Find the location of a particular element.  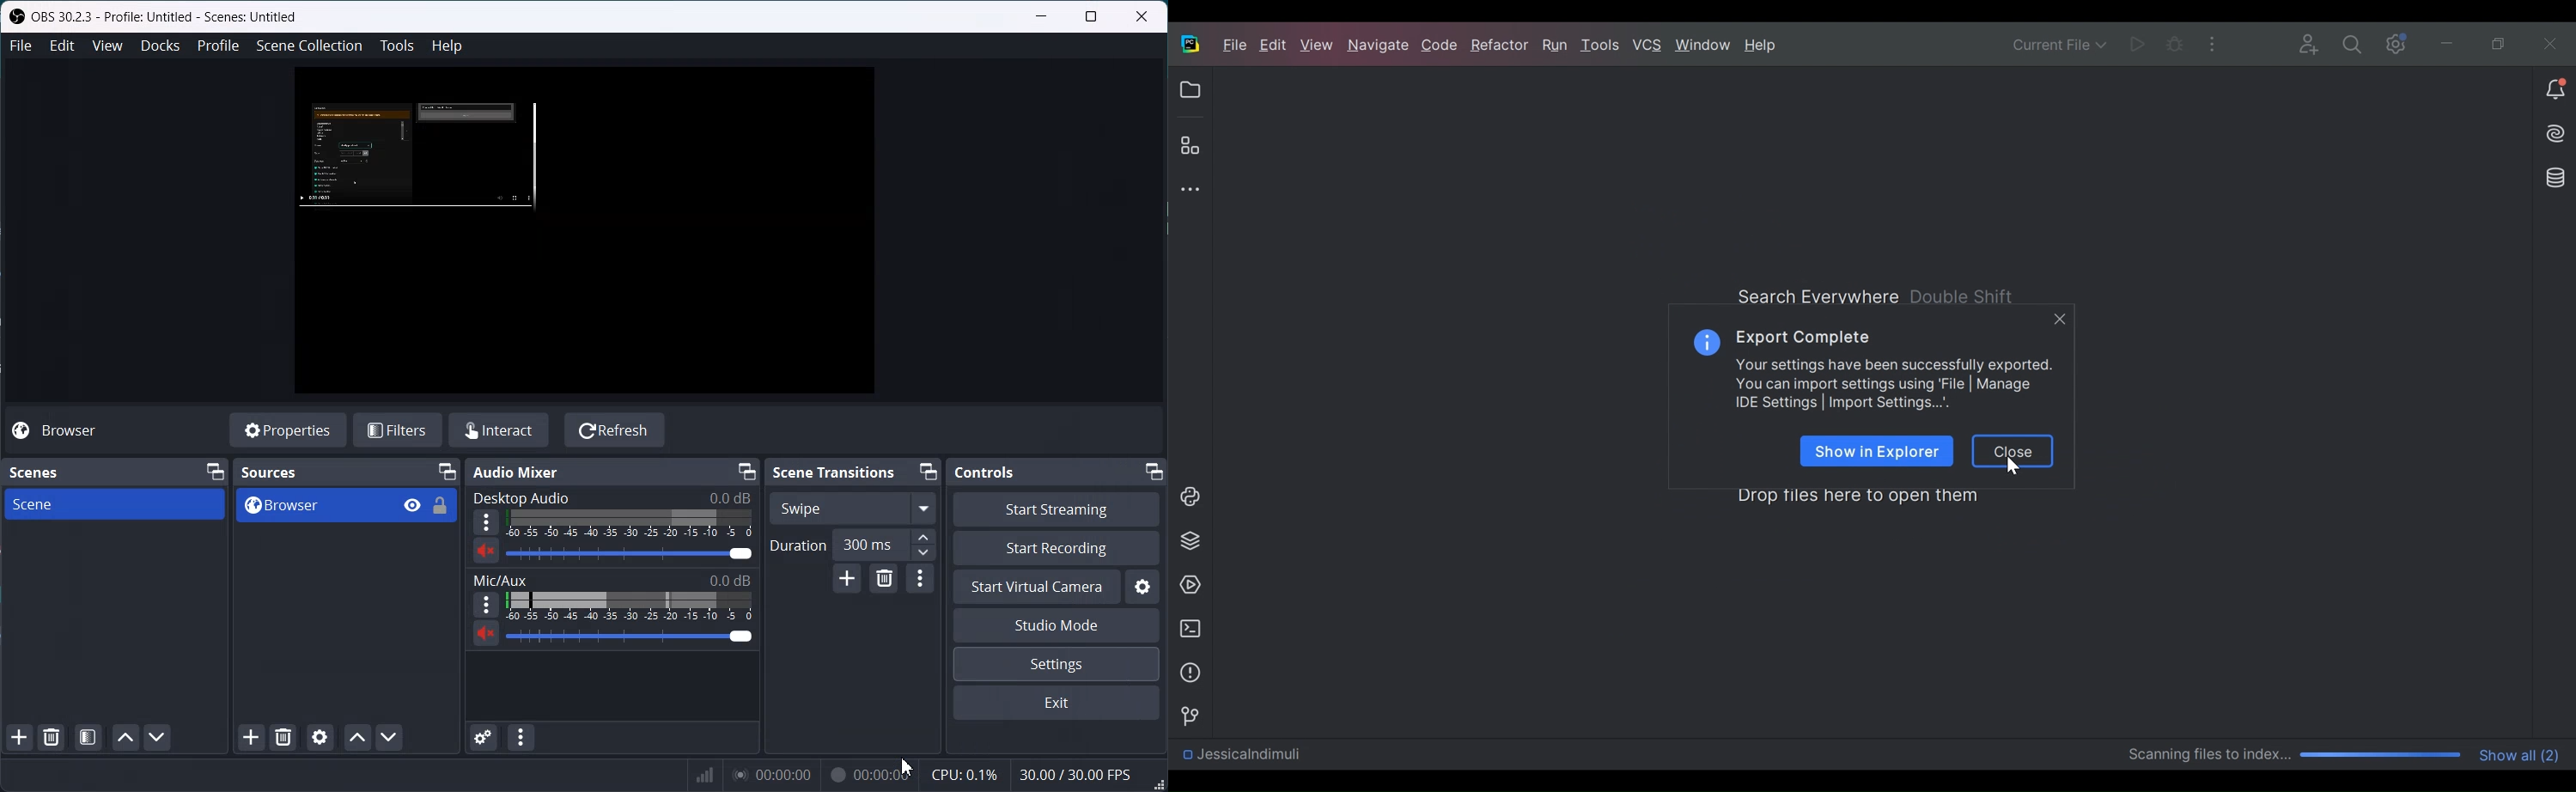

00:00:00 is located at coordinates (771, 772).